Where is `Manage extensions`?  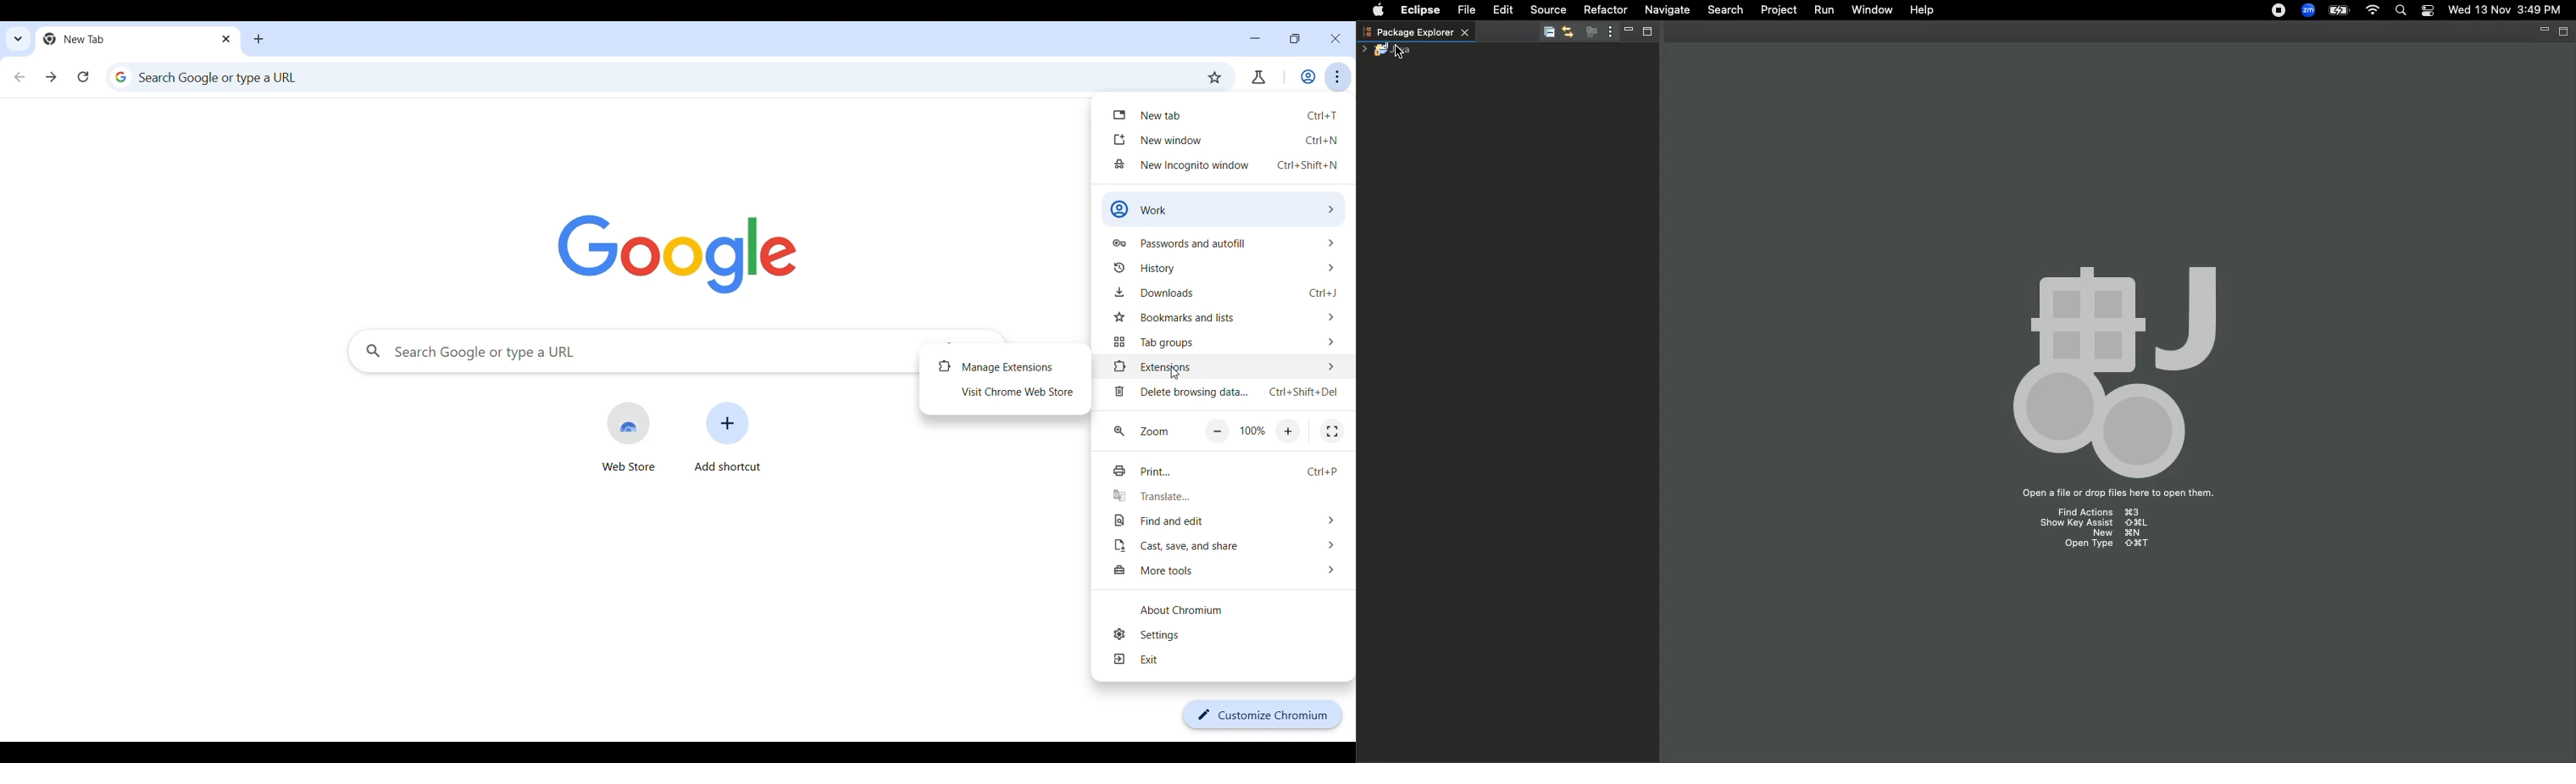 Manage extensions is located at coordinates (1005, 367).